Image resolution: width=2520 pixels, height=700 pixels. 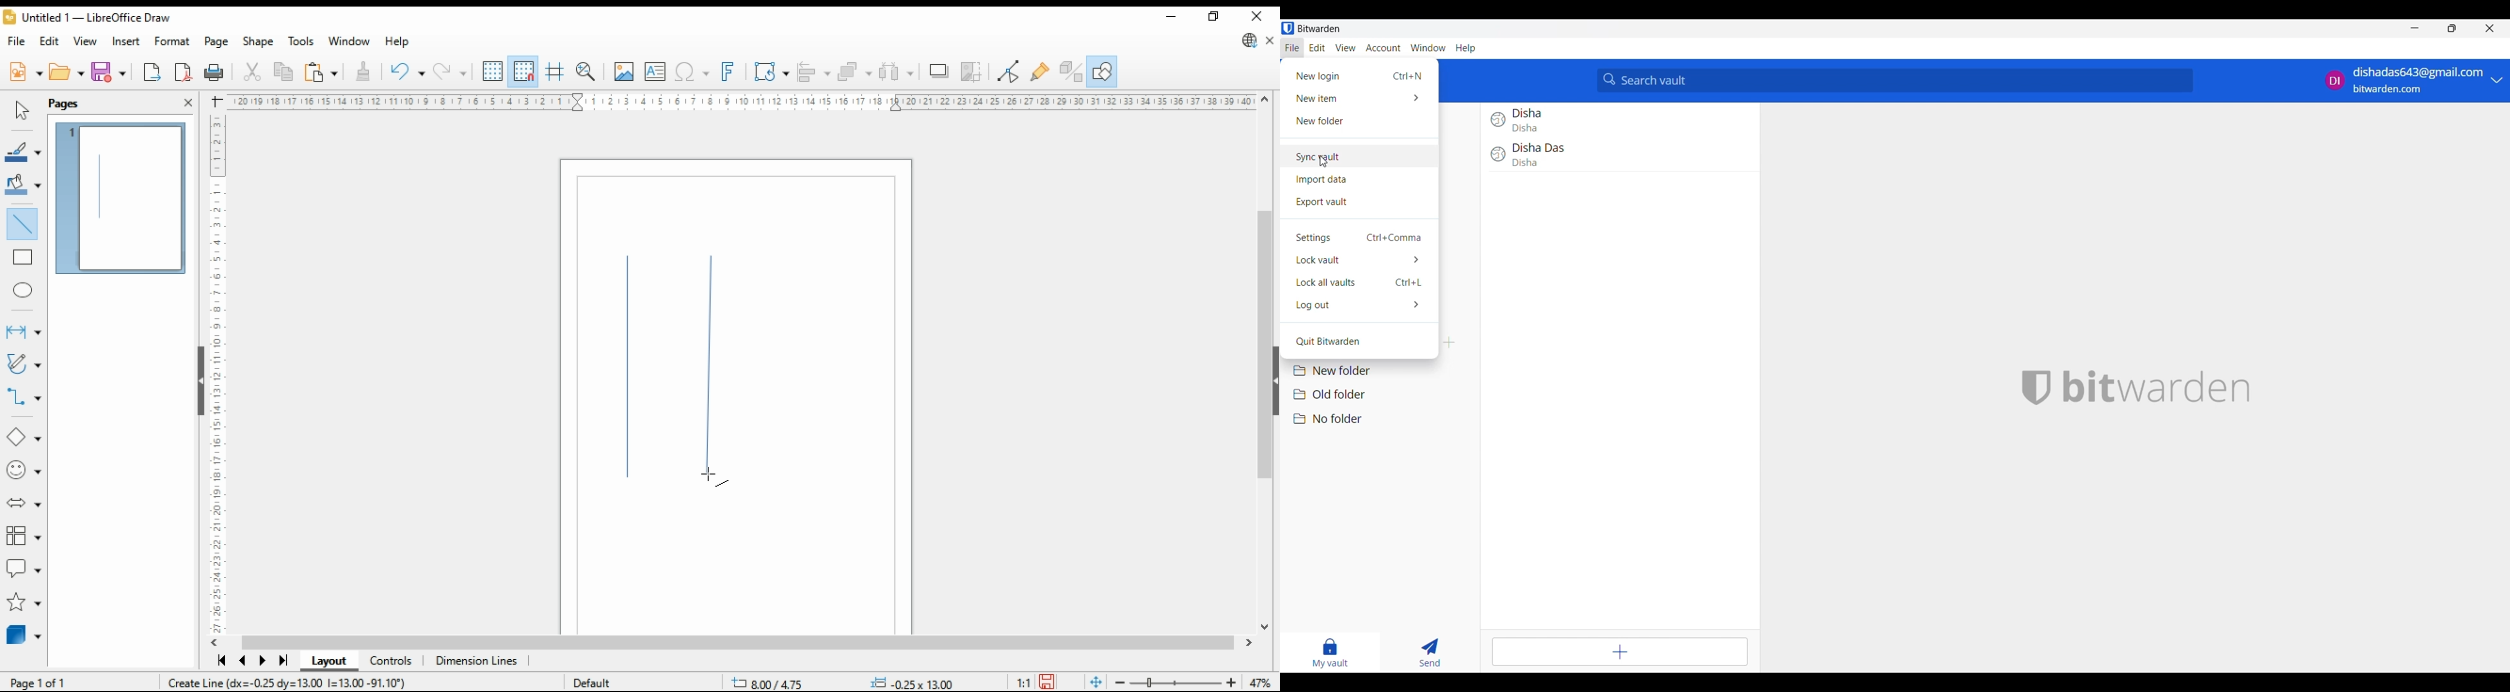 What do you see at coordinates (776, 682) in the screenshot?
I see `-21.15/11.78` at bounding box center [776, 682].